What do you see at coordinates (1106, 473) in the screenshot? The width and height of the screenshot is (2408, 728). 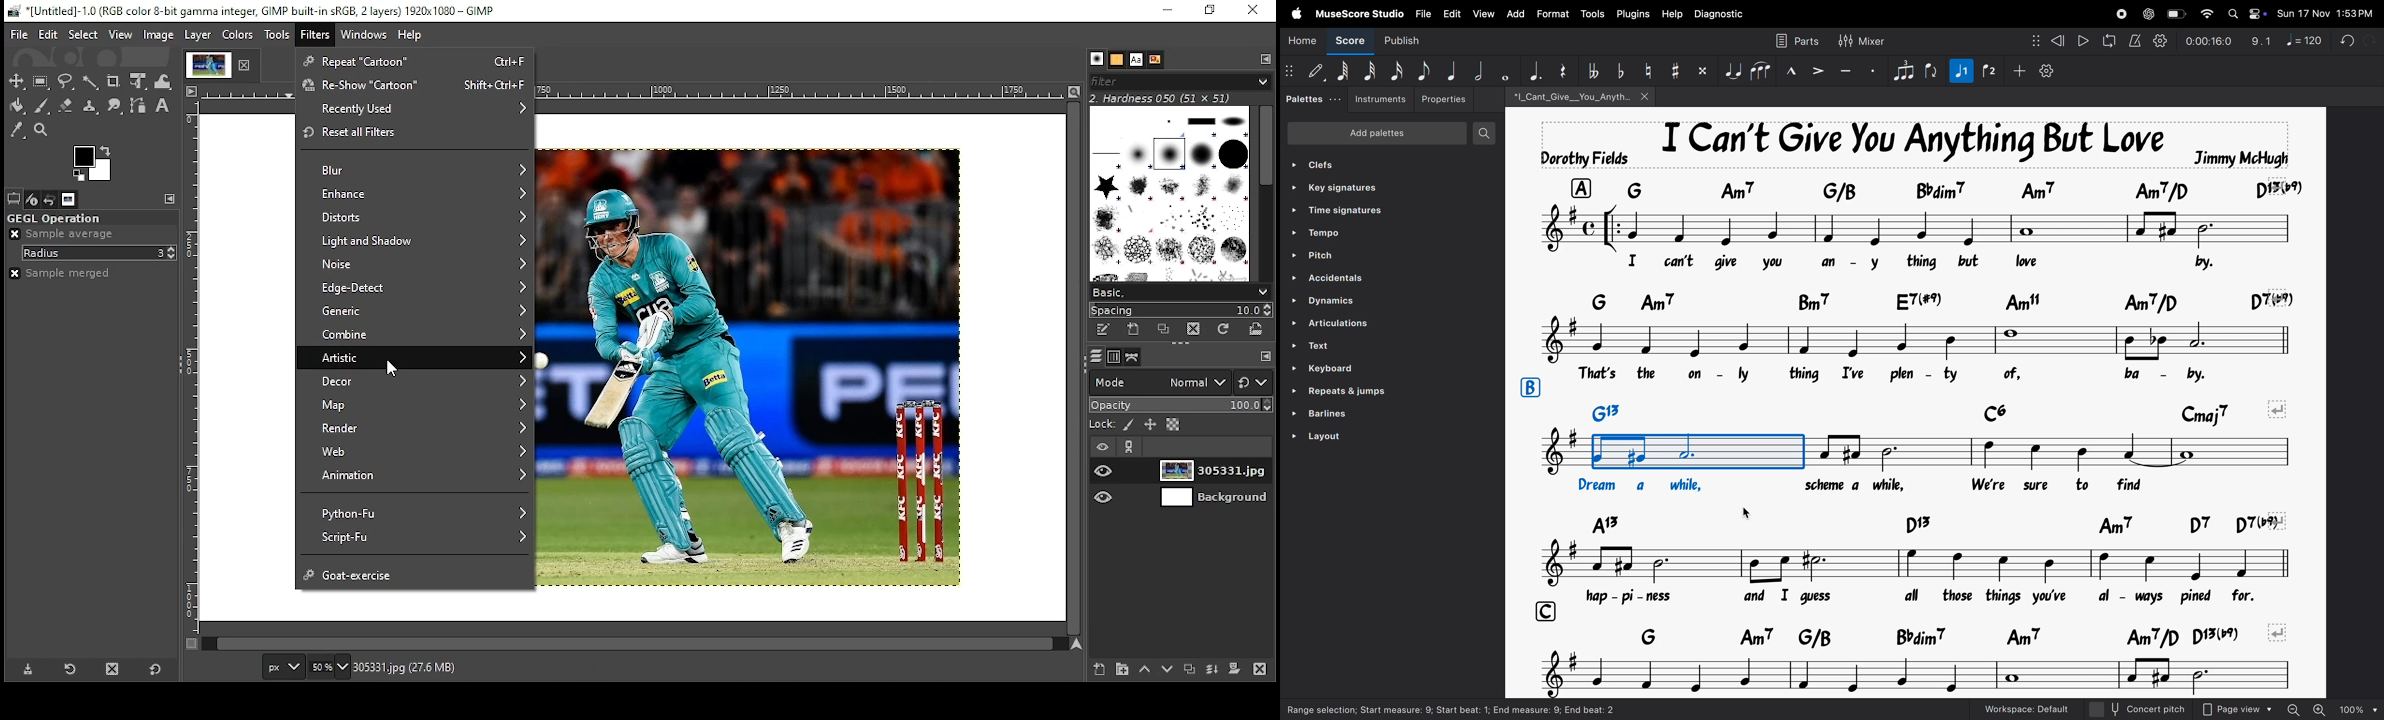 I see `layer on/off` at bounding box center [1106, 473].